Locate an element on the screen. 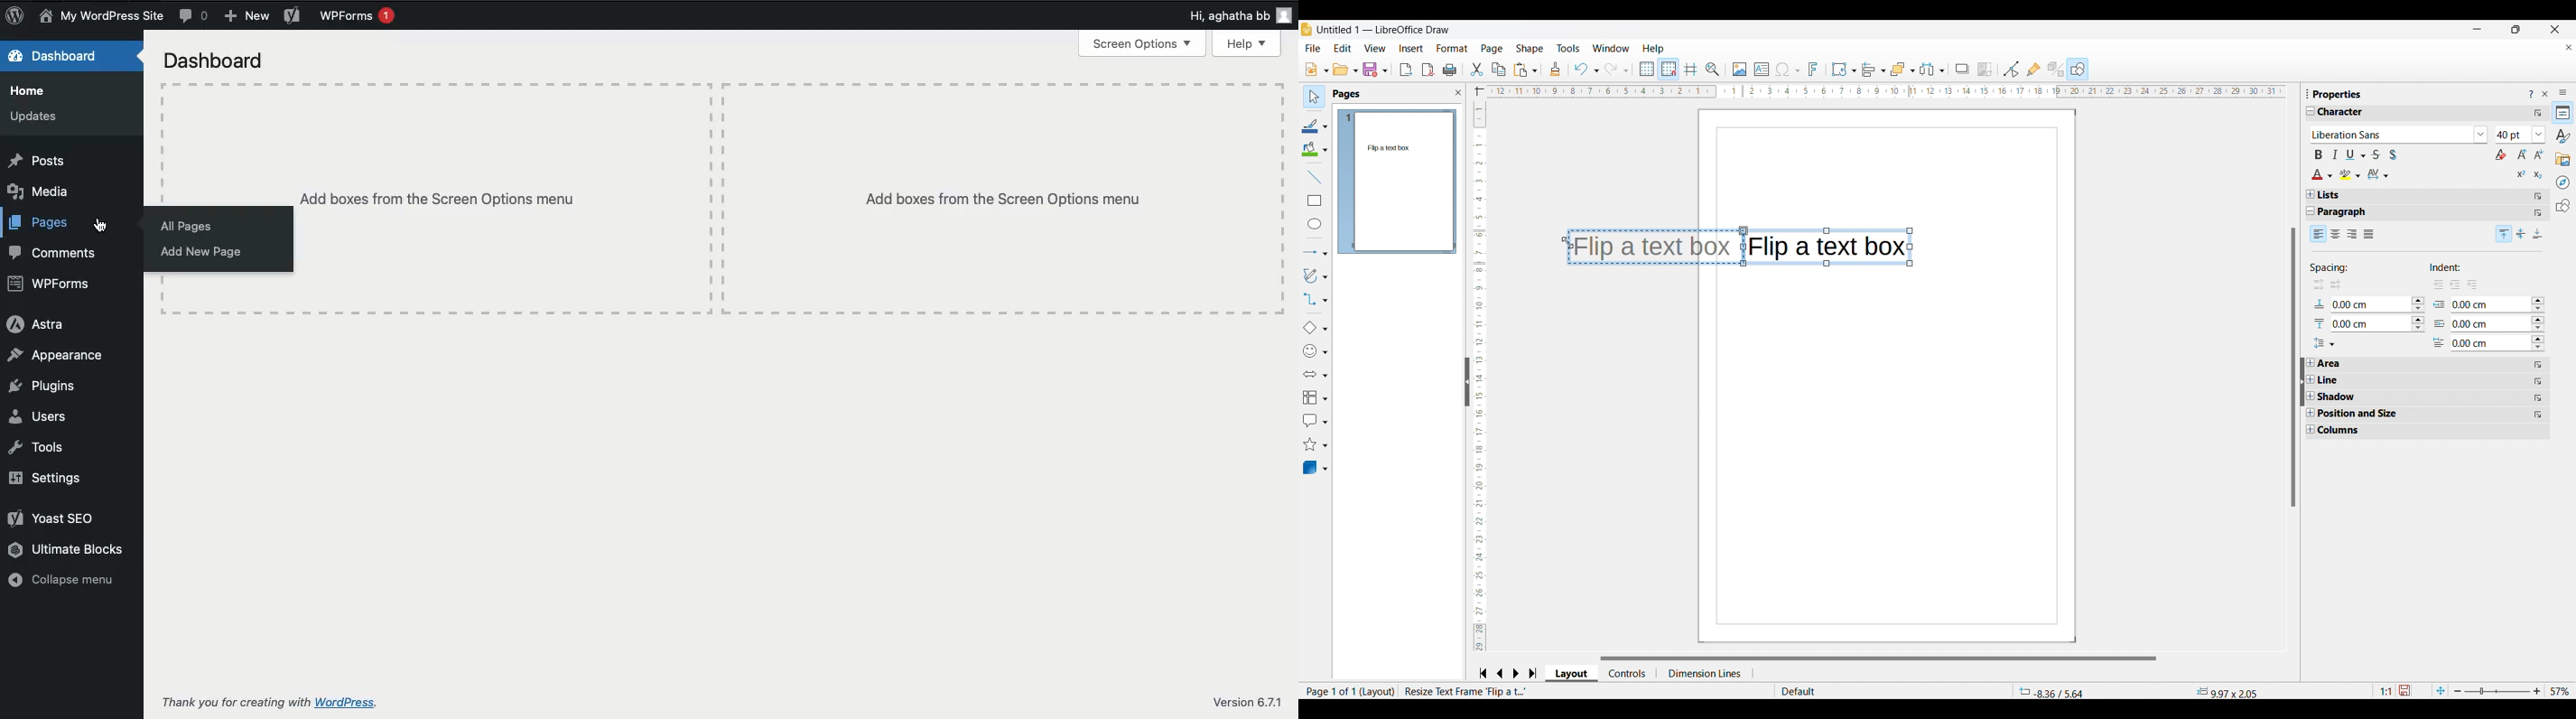 The image size is (2576, 728). 3D object options  is located at coordinates (1316, 467).